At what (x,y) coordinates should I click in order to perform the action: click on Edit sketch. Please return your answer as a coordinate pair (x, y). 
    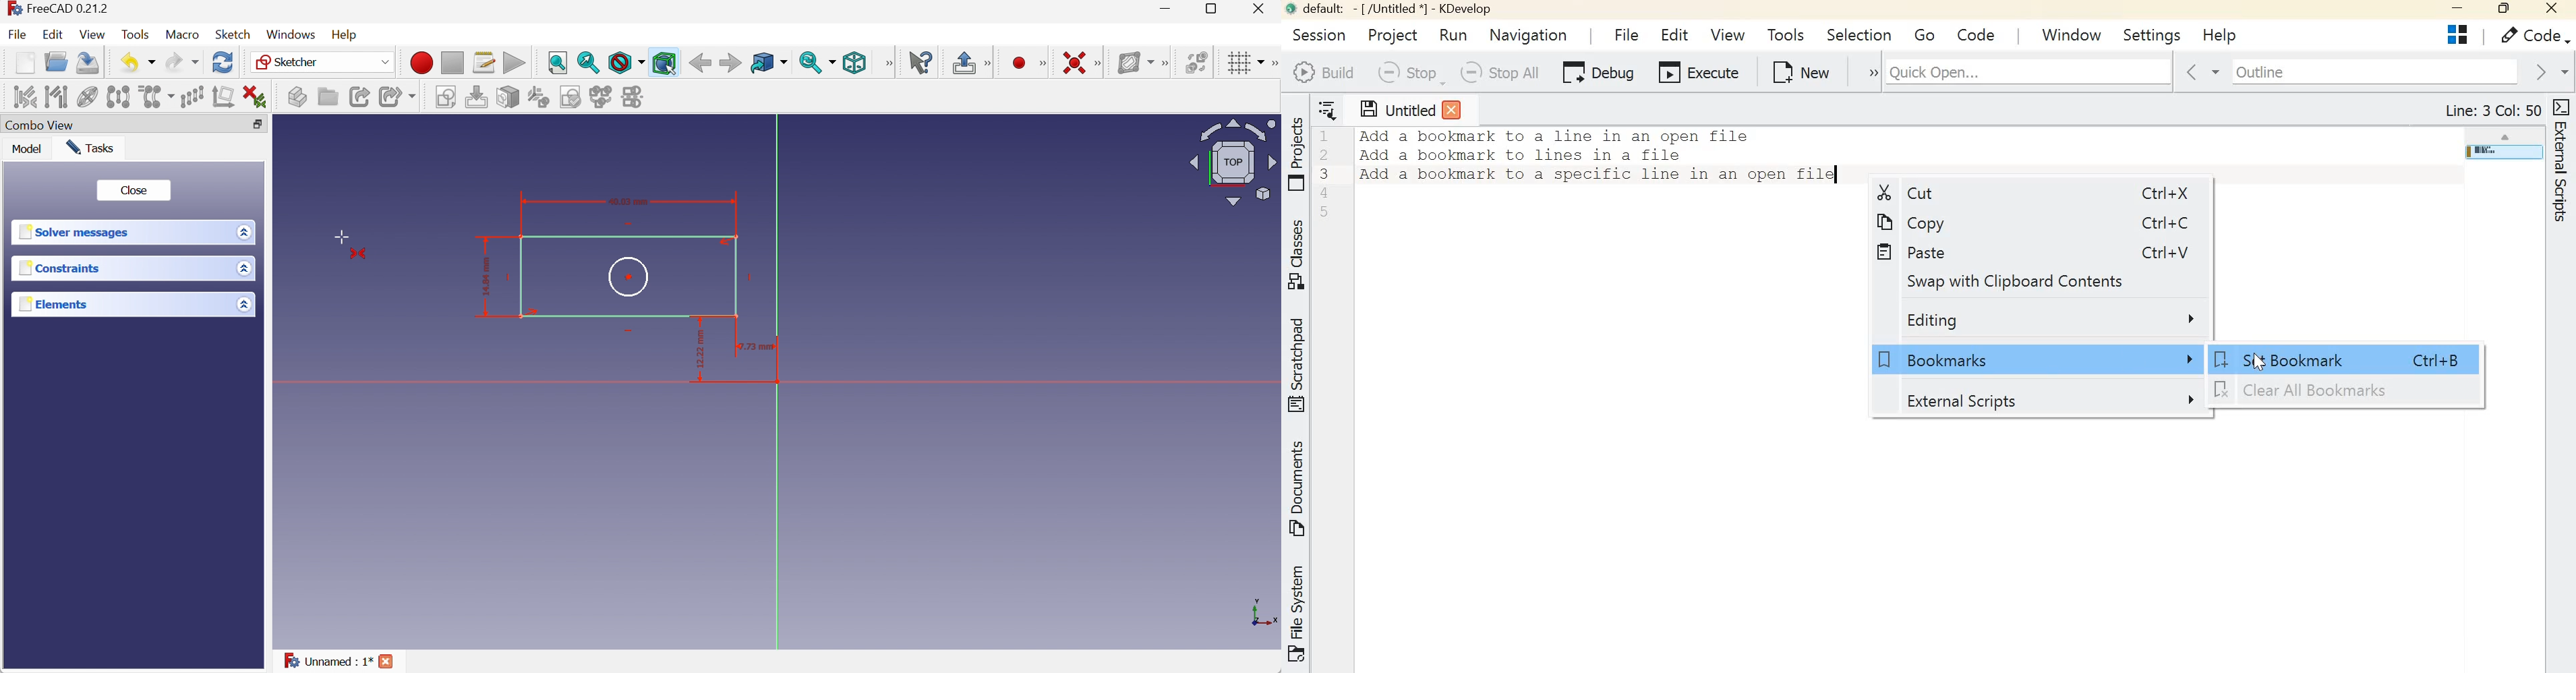
    Looking at the image, I should click on (479, 97).